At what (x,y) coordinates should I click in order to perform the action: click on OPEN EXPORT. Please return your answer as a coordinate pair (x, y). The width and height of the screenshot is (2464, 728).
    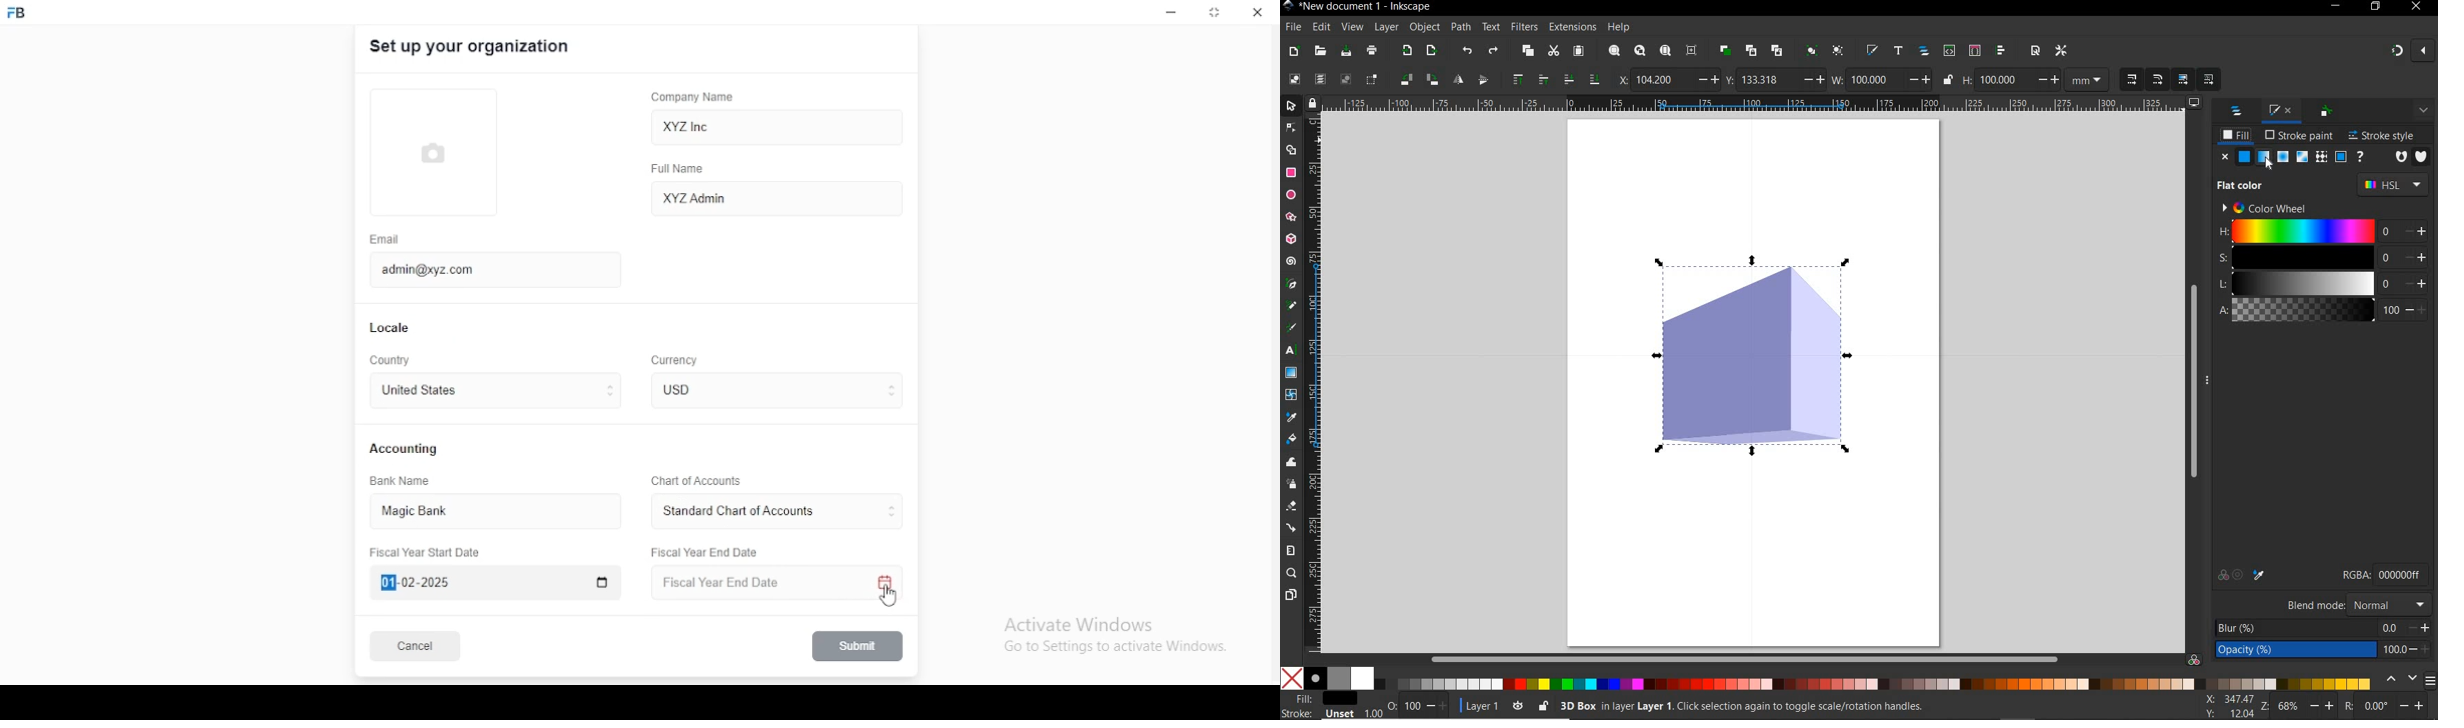
    Looking at the image, I should click on (1432, 52).